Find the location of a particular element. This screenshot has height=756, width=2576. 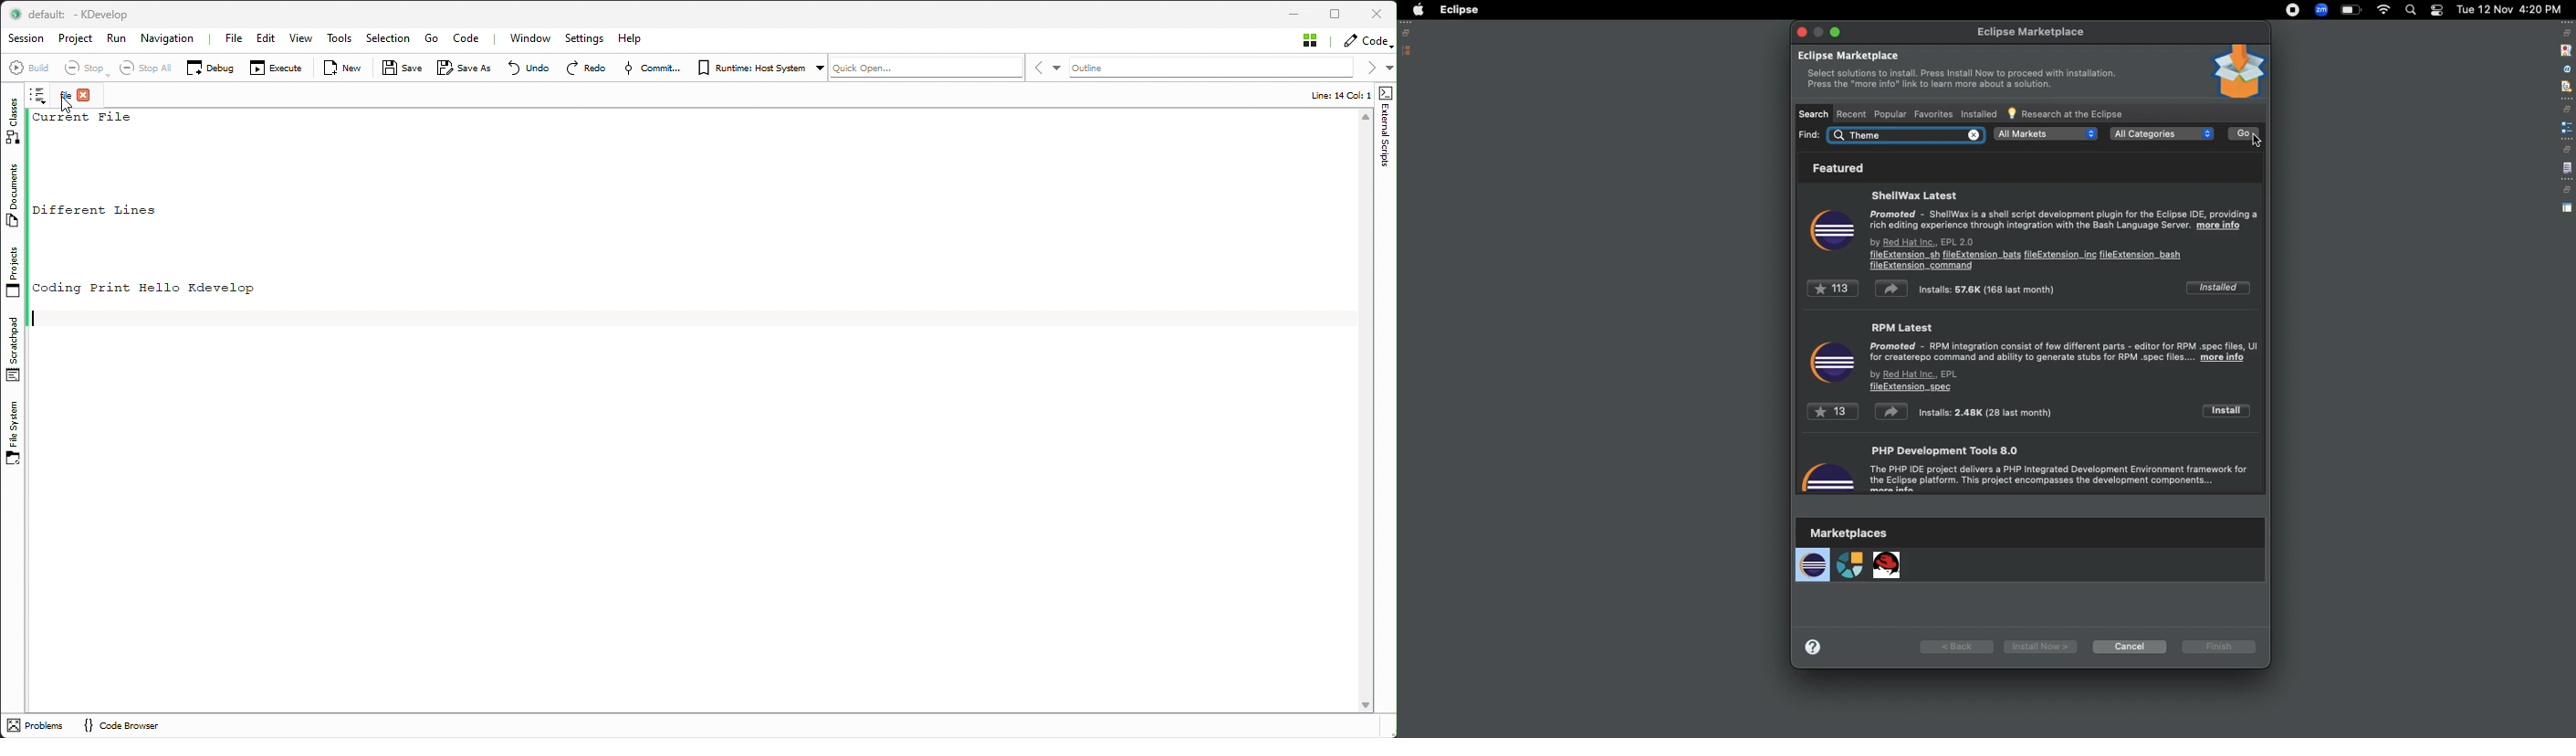

restore is located at coordinates (2567, 190).